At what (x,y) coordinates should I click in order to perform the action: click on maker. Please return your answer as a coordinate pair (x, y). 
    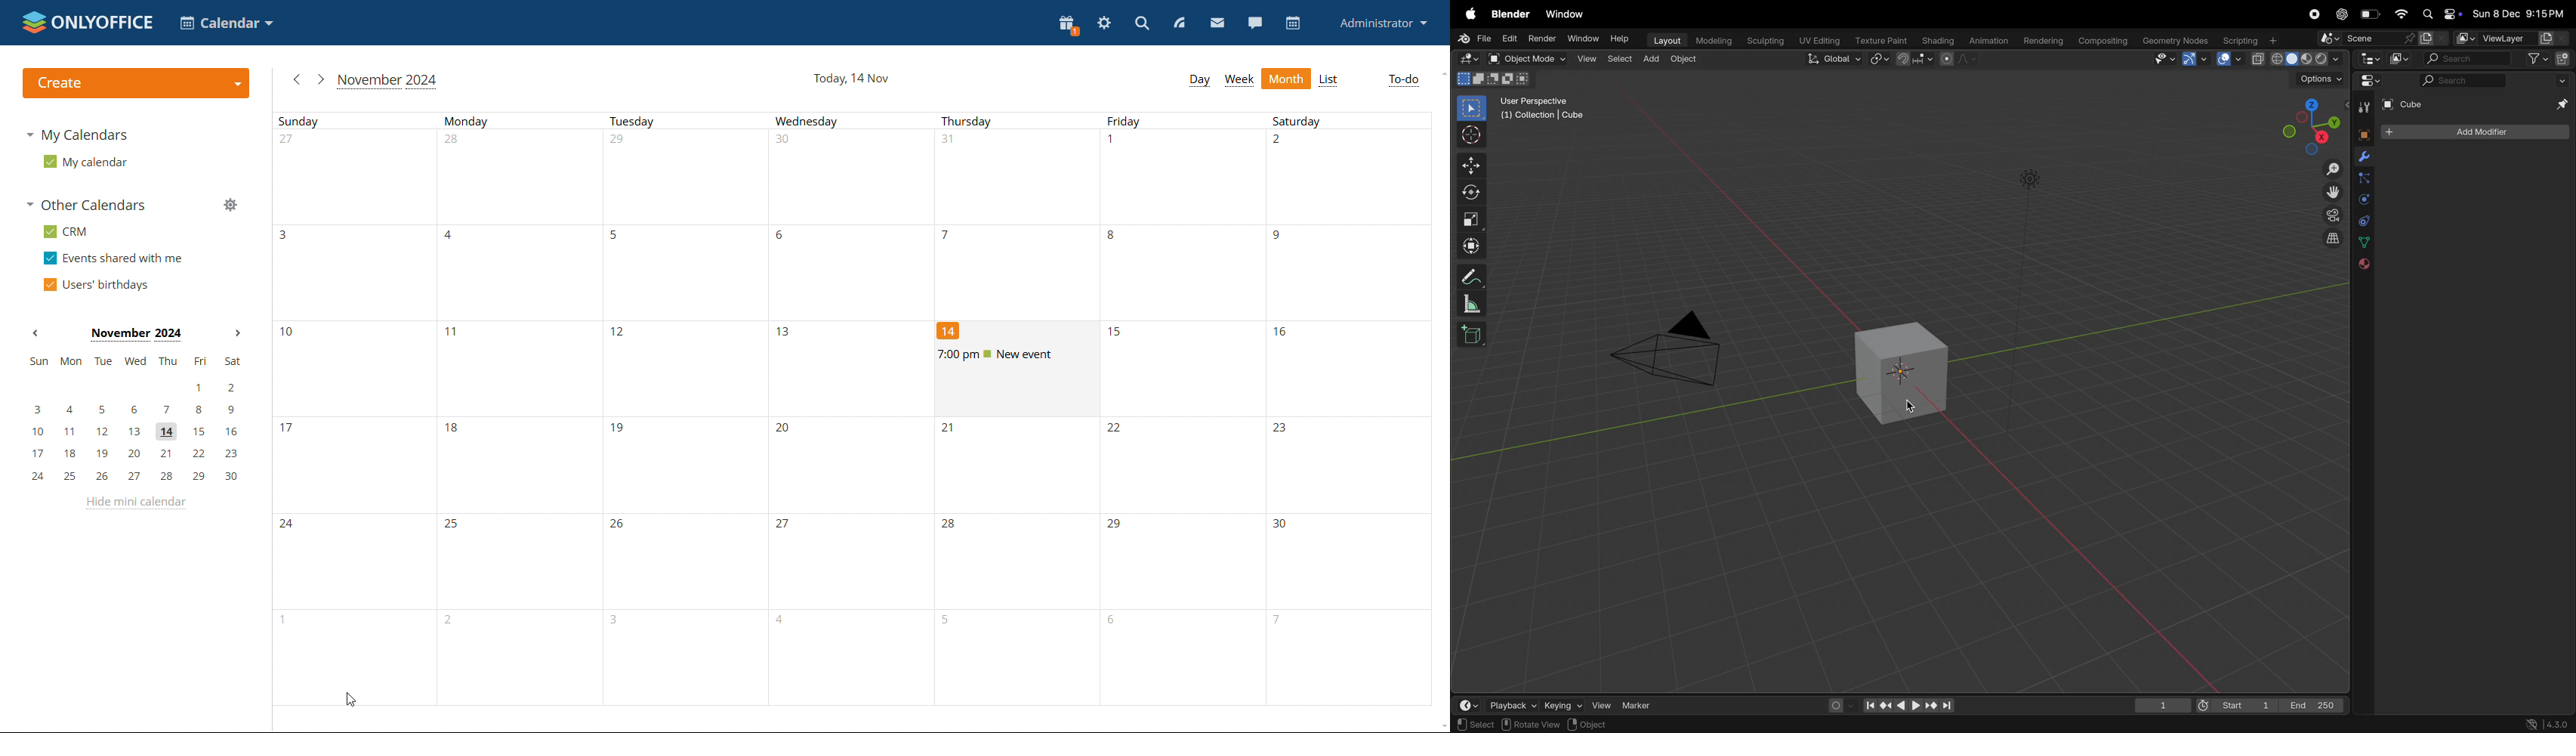
    Looking at the image, I should click on (1641, 705).